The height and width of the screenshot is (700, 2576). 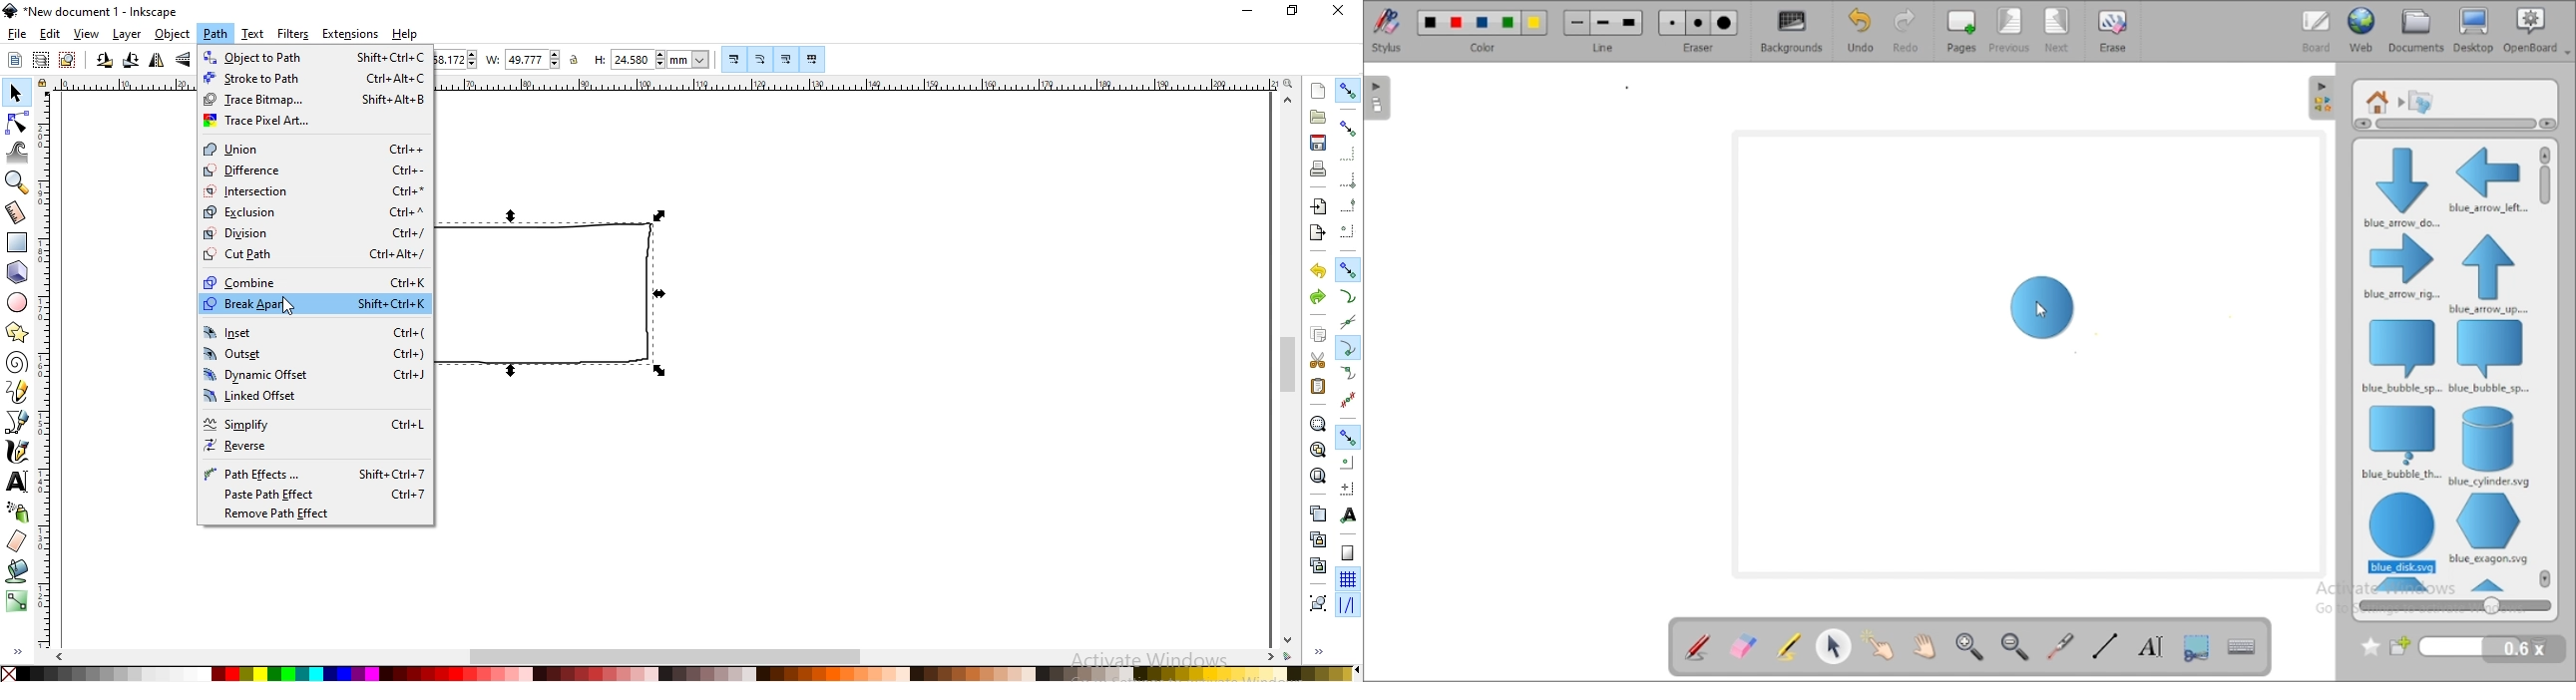 What do you see at coordinates (1317, 92) in the screenshot?
I see `create new document fro default template` at bounding box center [1317, 92].